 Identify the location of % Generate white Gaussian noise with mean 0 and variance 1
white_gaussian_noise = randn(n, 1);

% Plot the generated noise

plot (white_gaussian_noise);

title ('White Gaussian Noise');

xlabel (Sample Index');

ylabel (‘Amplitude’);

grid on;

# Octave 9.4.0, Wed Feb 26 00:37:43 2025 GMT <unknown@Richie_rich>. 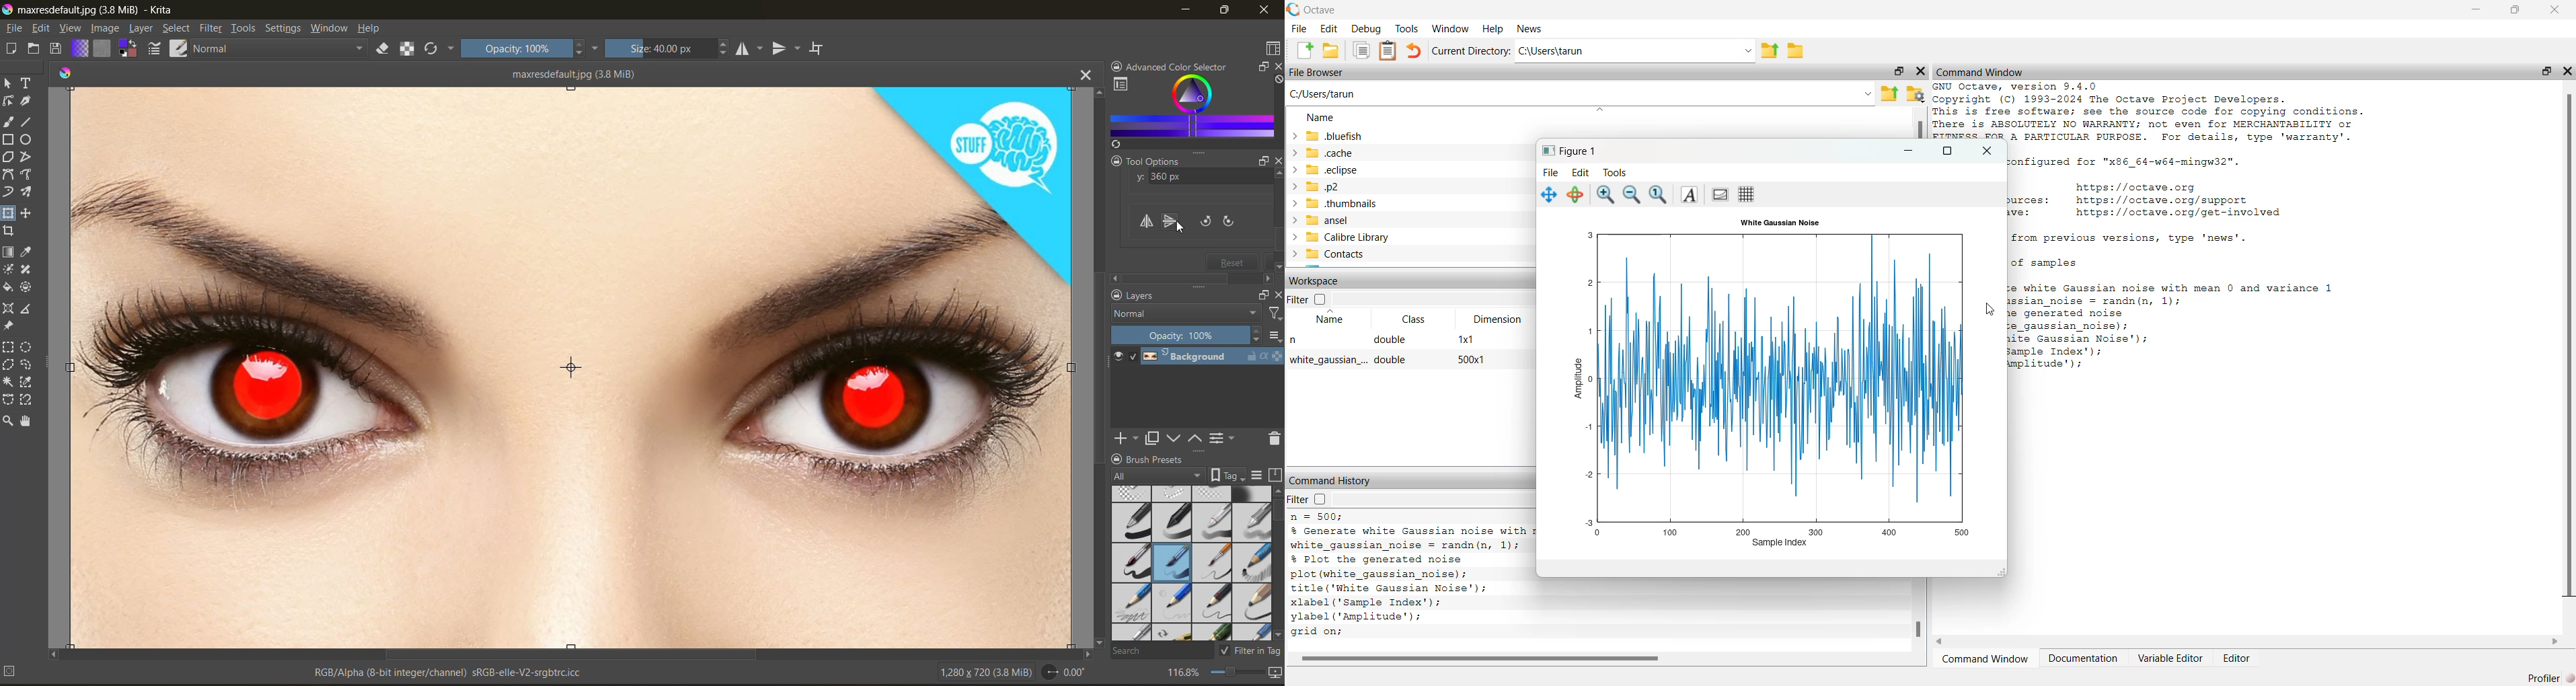
(1412, 578).